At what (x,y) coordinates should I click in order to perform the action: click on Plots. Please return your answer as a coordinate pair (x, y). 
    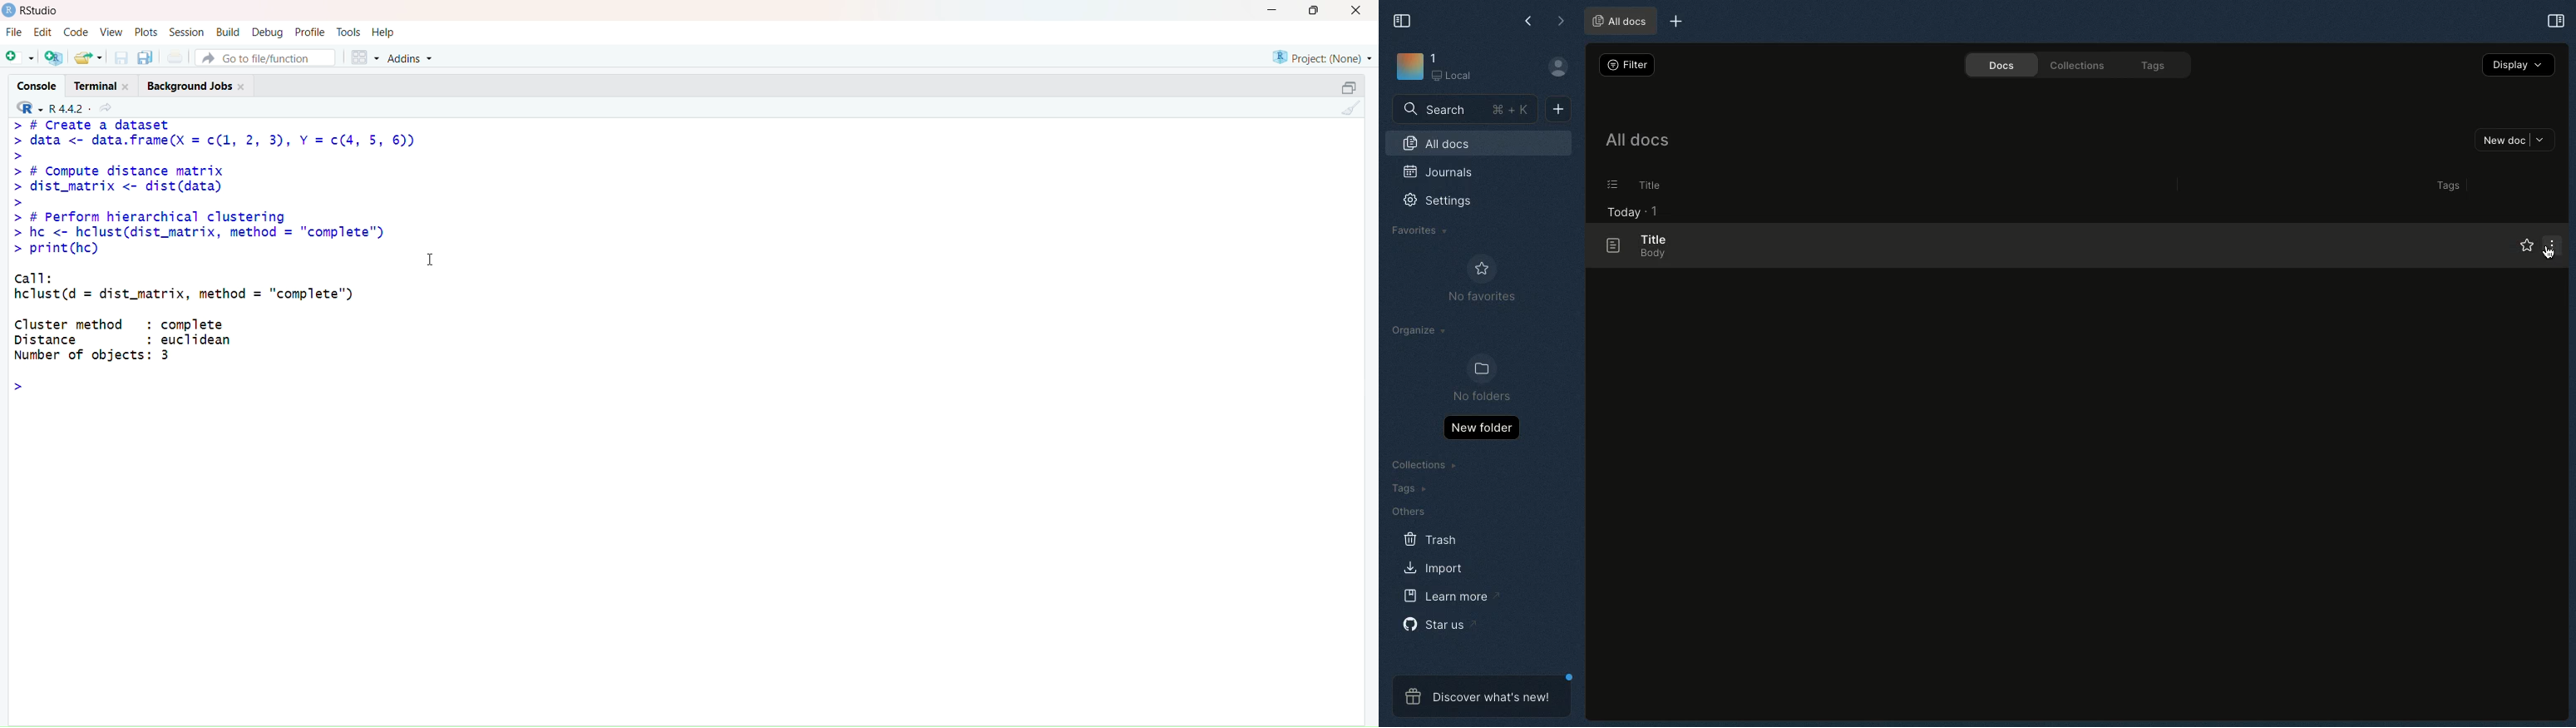
    Looking at the image, I should click on (146, 32).